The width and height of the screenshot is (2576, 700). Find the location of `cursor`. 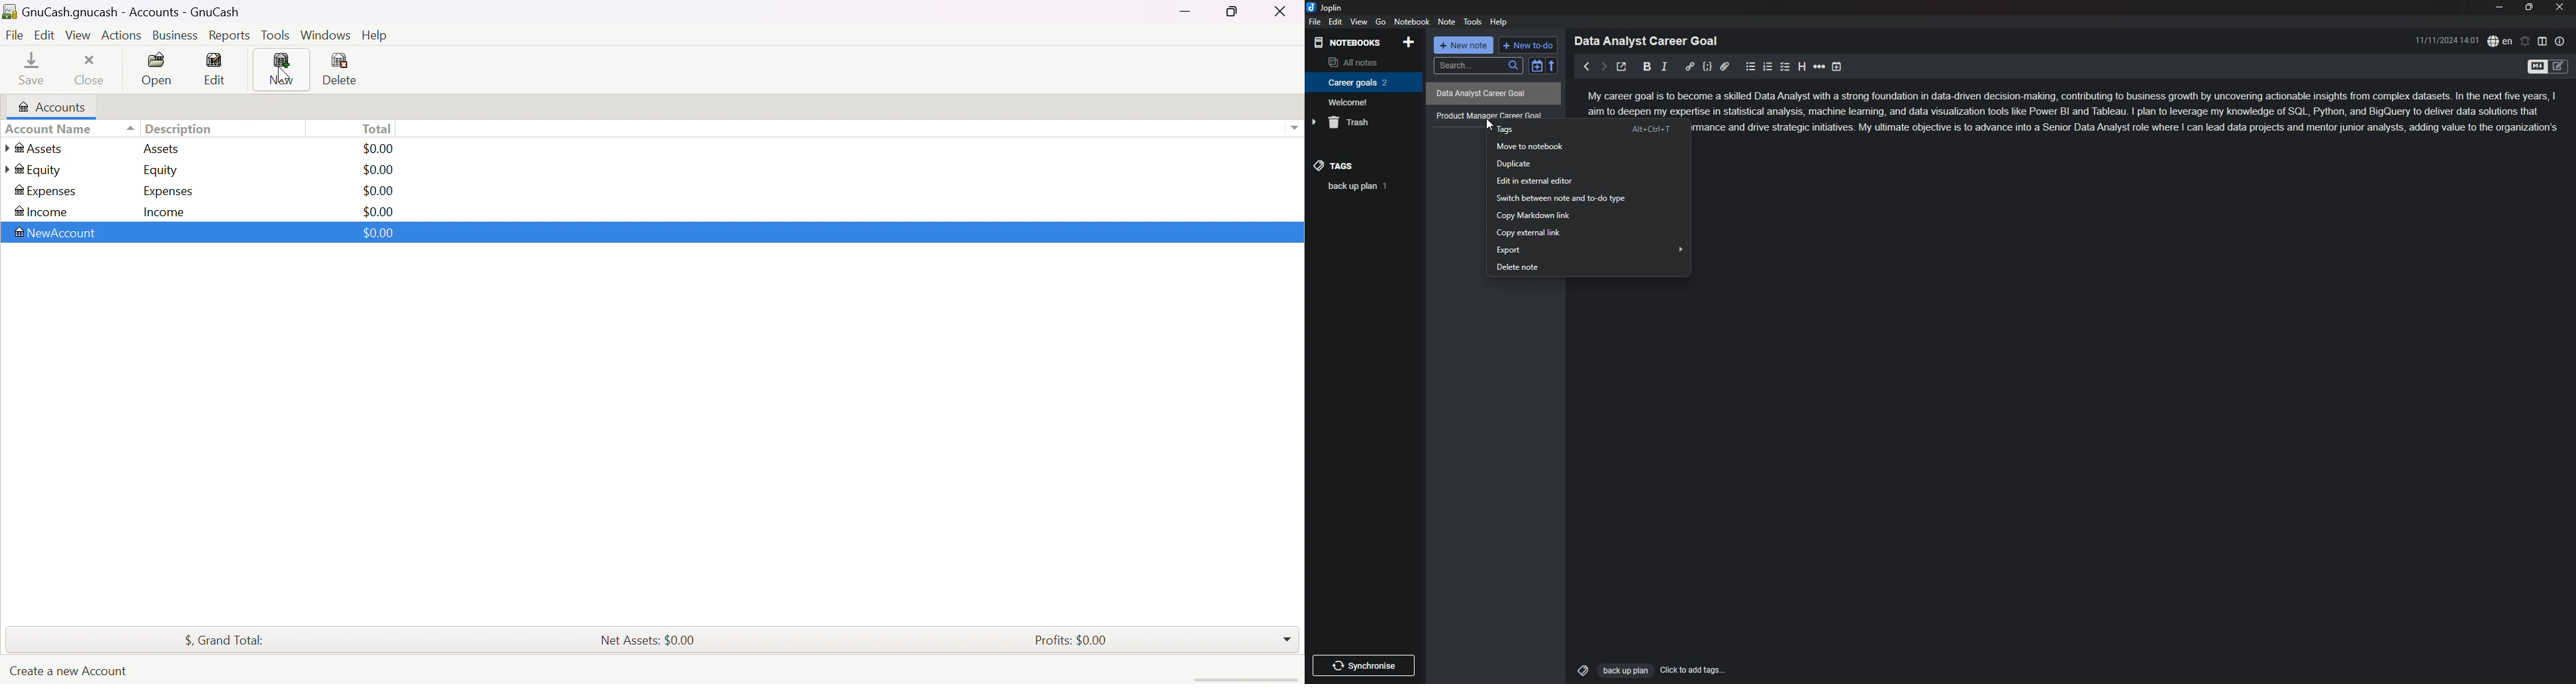

cursor is located at coordinates (1489, 125).